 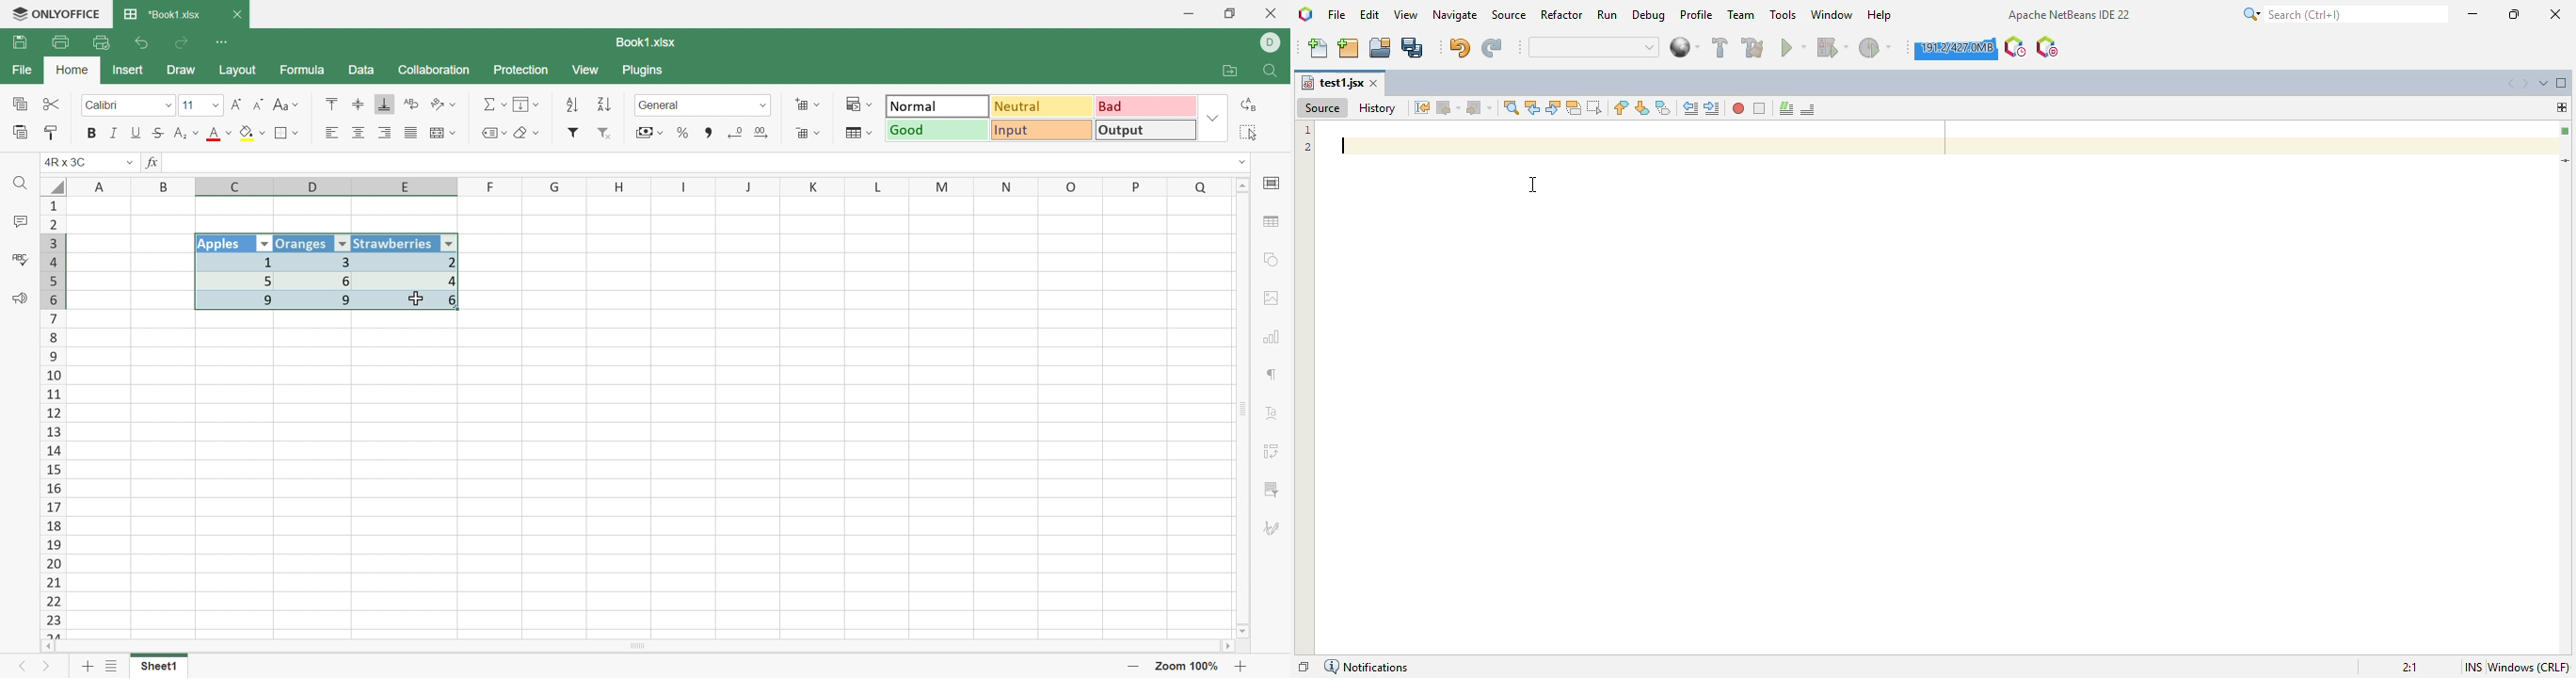 I want to click on Previous, so click(x=21, y=669).